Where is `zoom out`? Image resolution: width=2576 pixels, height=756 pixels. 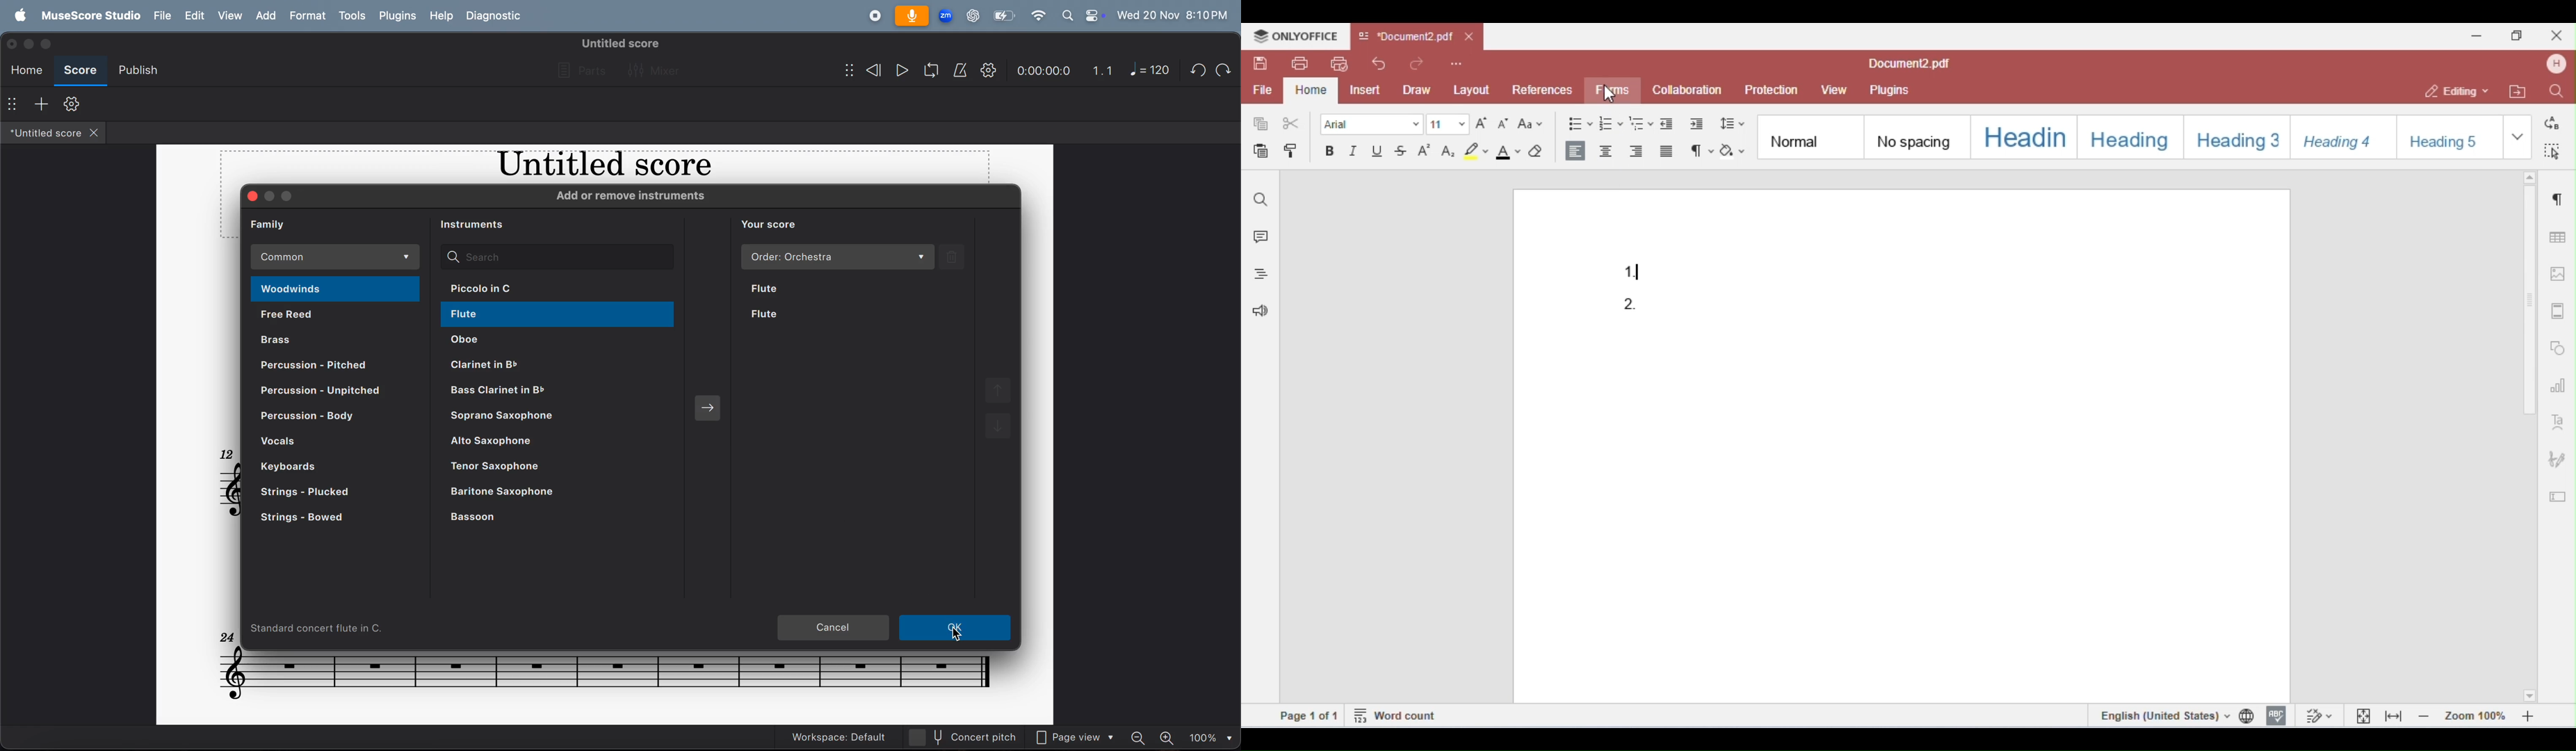 zoom out is located at coordinates (1136, 738).